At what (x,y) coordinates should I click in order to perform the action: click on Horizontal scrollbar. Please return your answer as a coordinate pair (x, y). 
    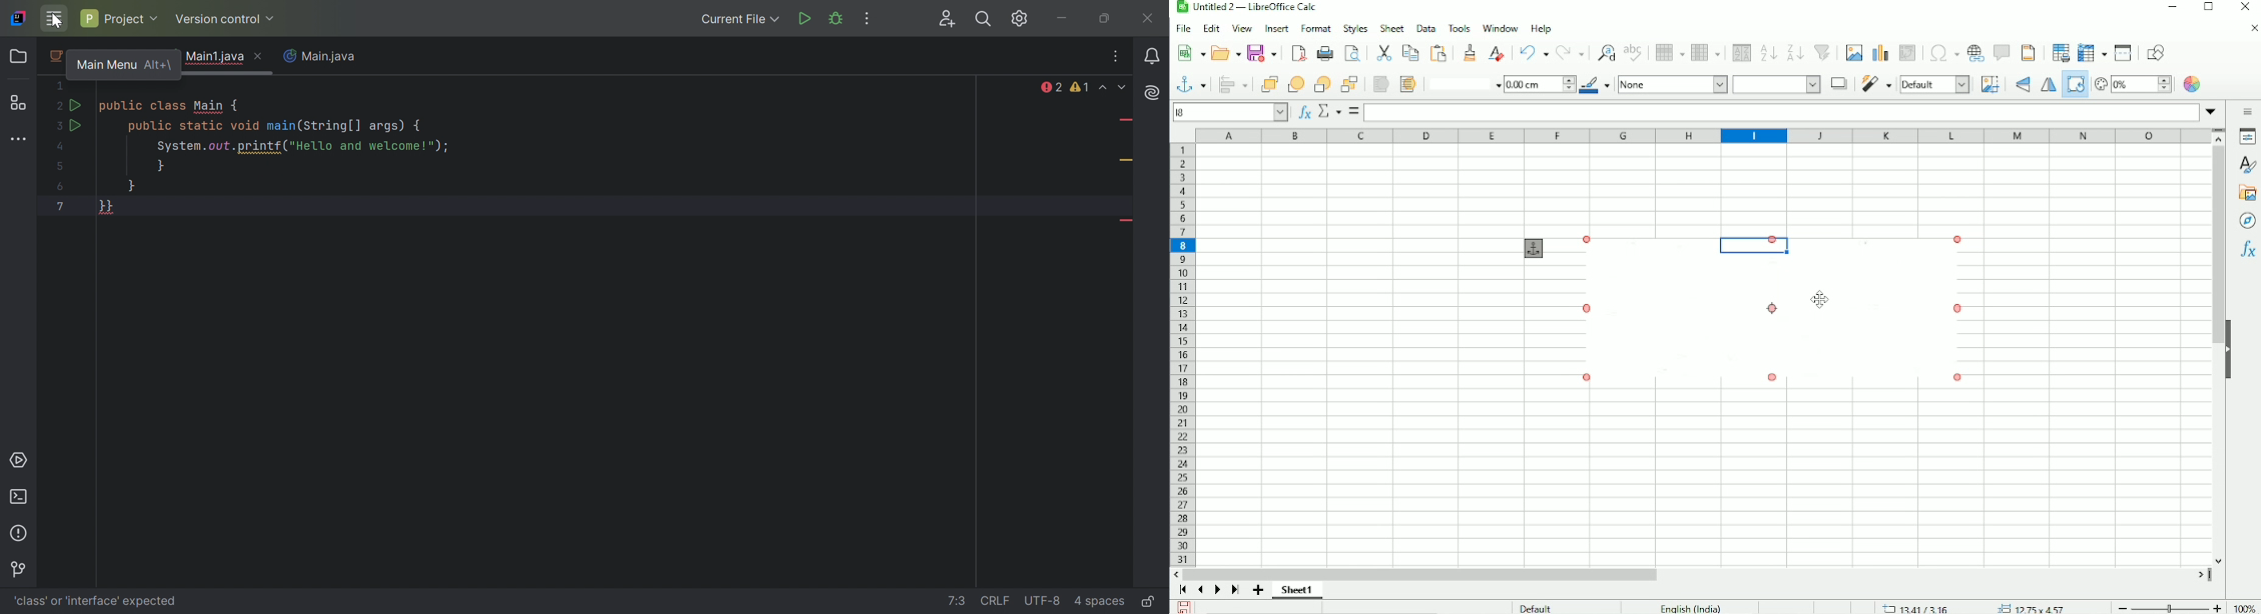
    Looking at the image, I should click on (1420, 574).